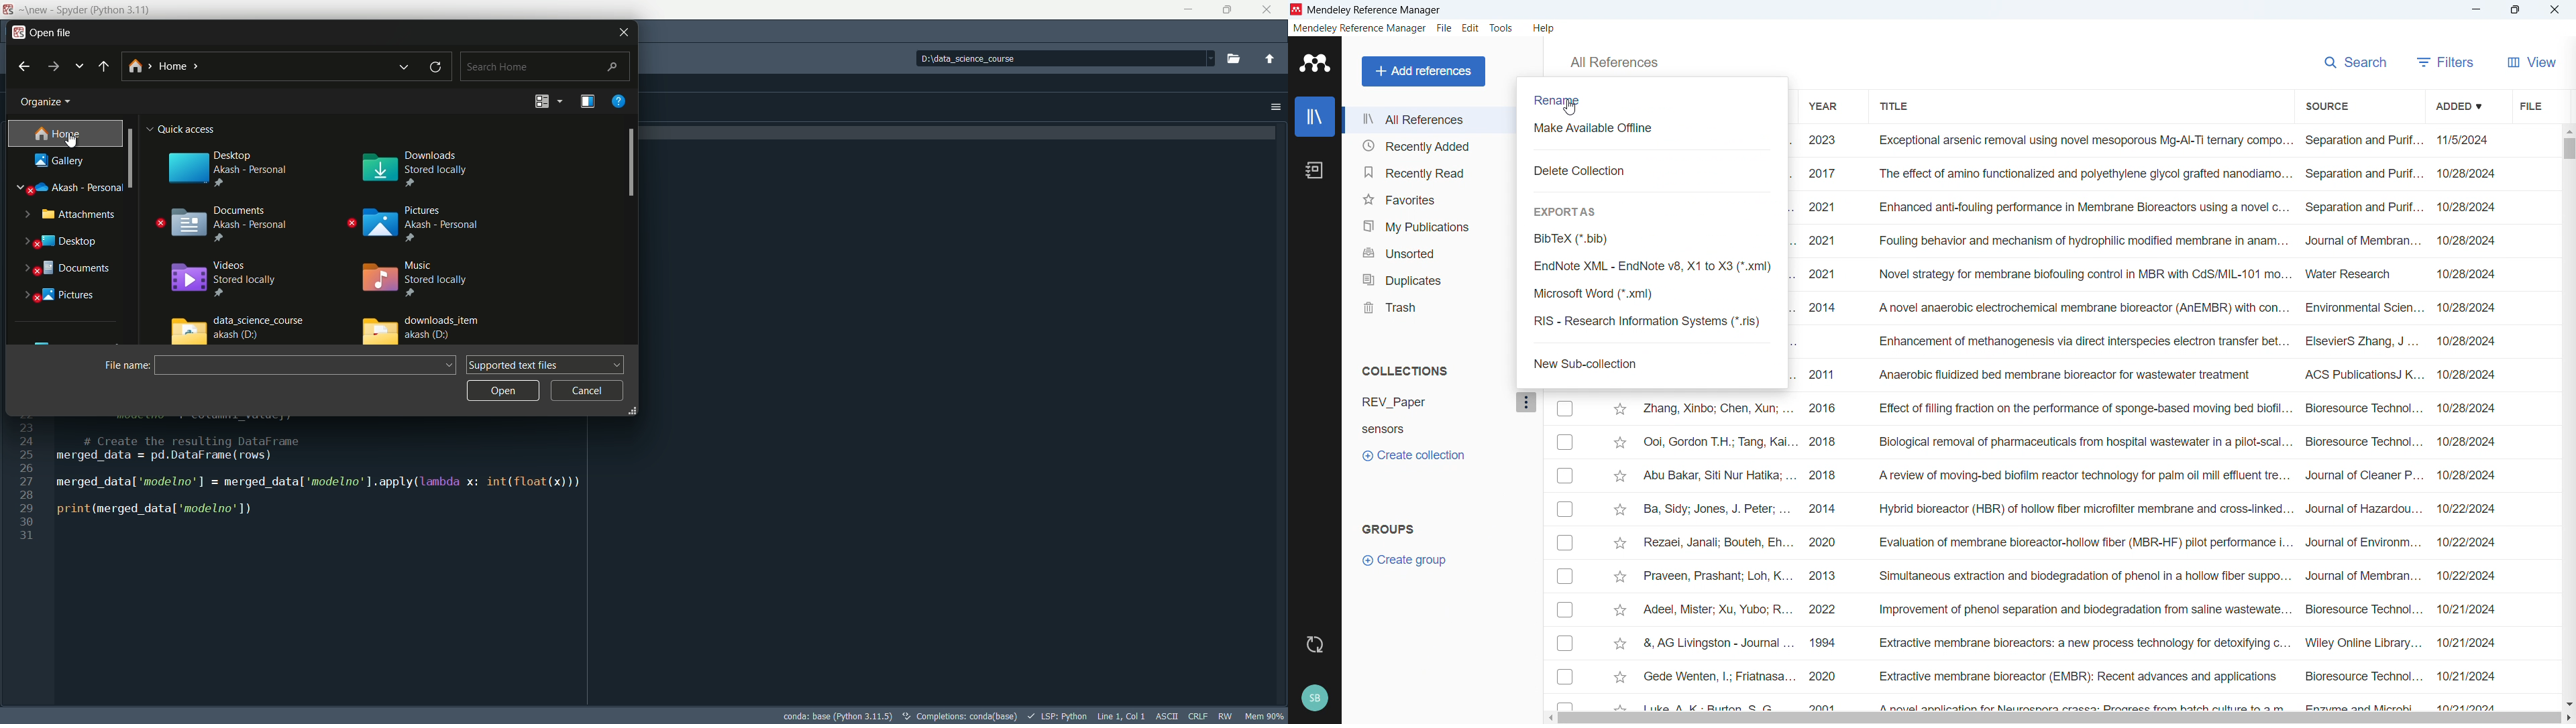 This screenshot has height=728, width=2576. What do you see at coordinates (837, 716) in the screenshot?
I see `python interpretor` at bounding box center [837, 716].